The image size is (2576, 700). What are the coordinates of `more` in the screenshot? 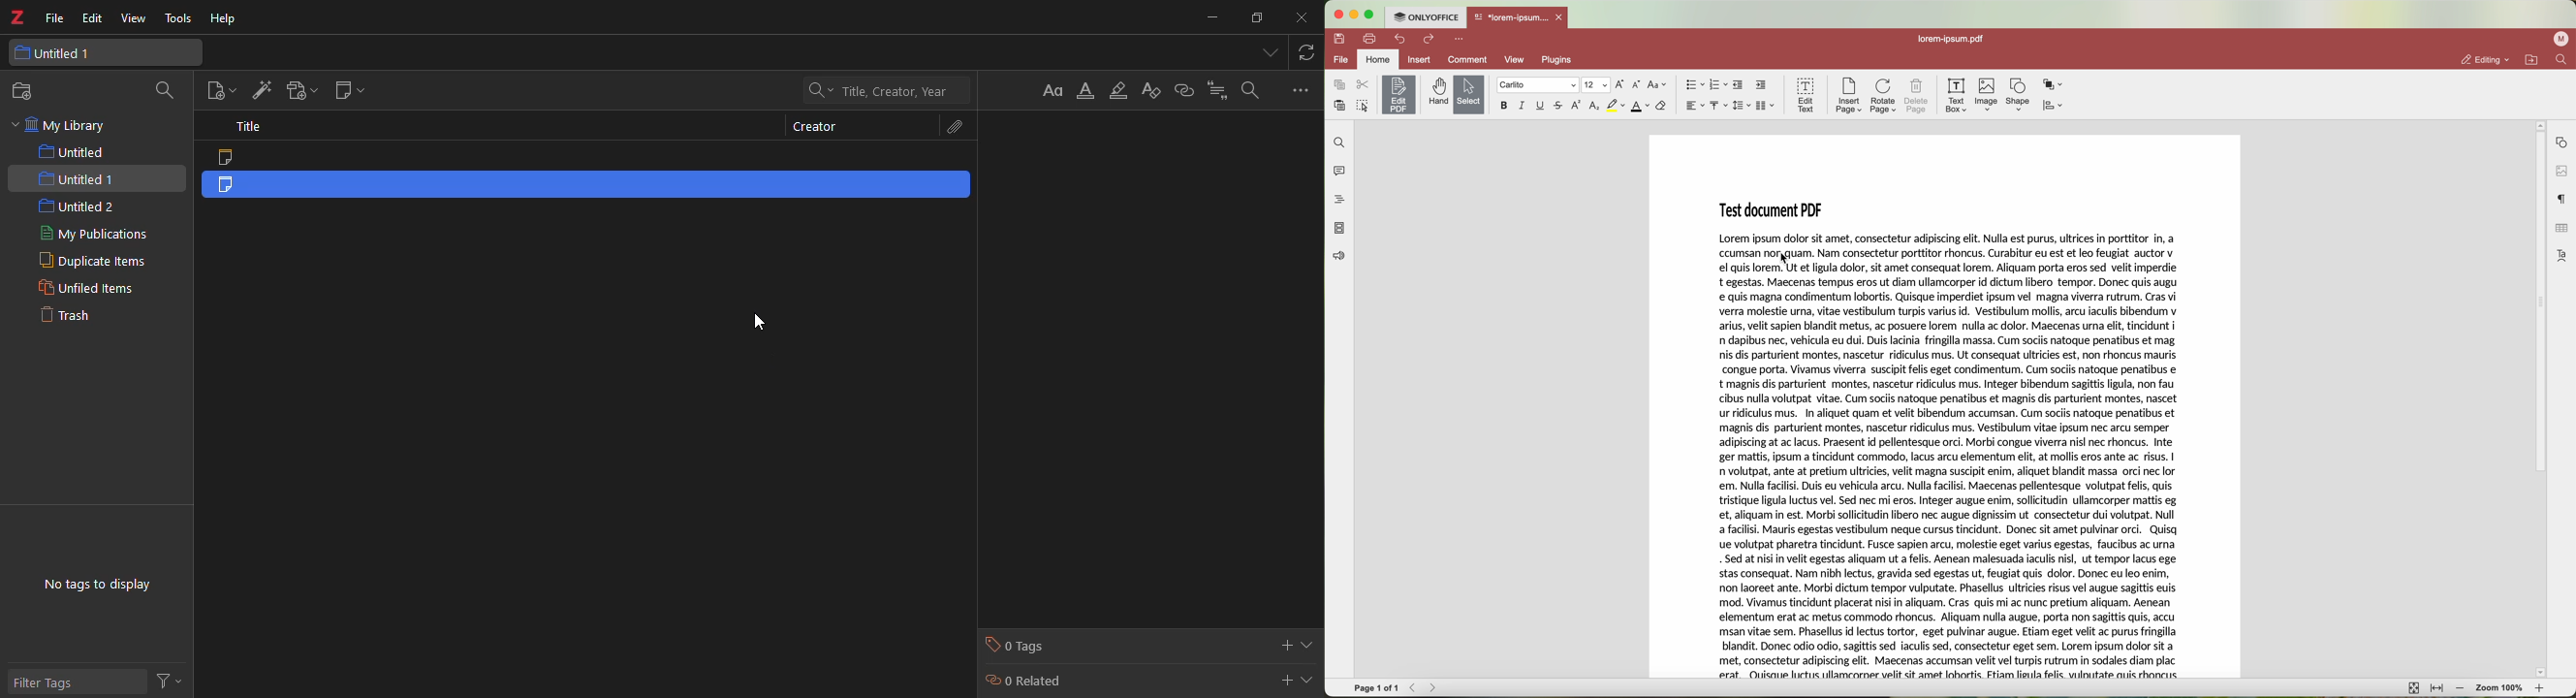 It's located at (1459, 40).